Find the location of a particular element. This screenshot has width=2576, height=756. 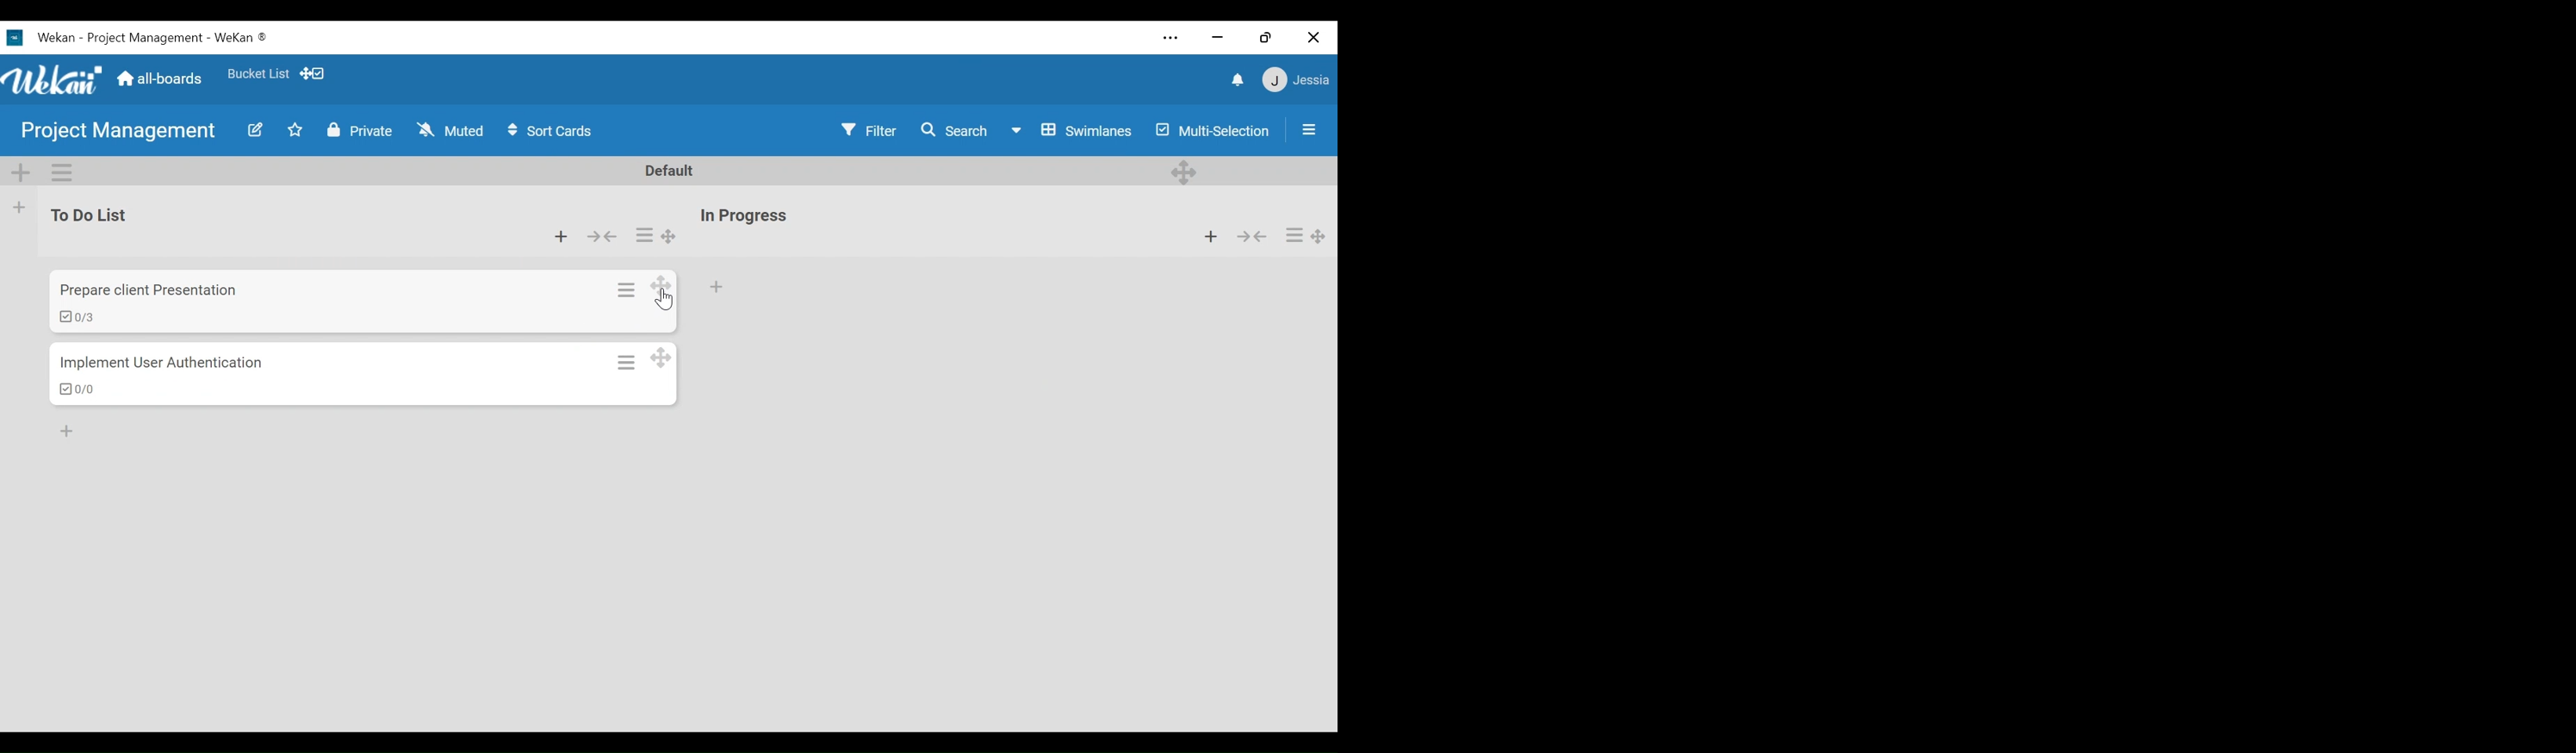

Audio/mixer is located at coordinates (1989, 495).